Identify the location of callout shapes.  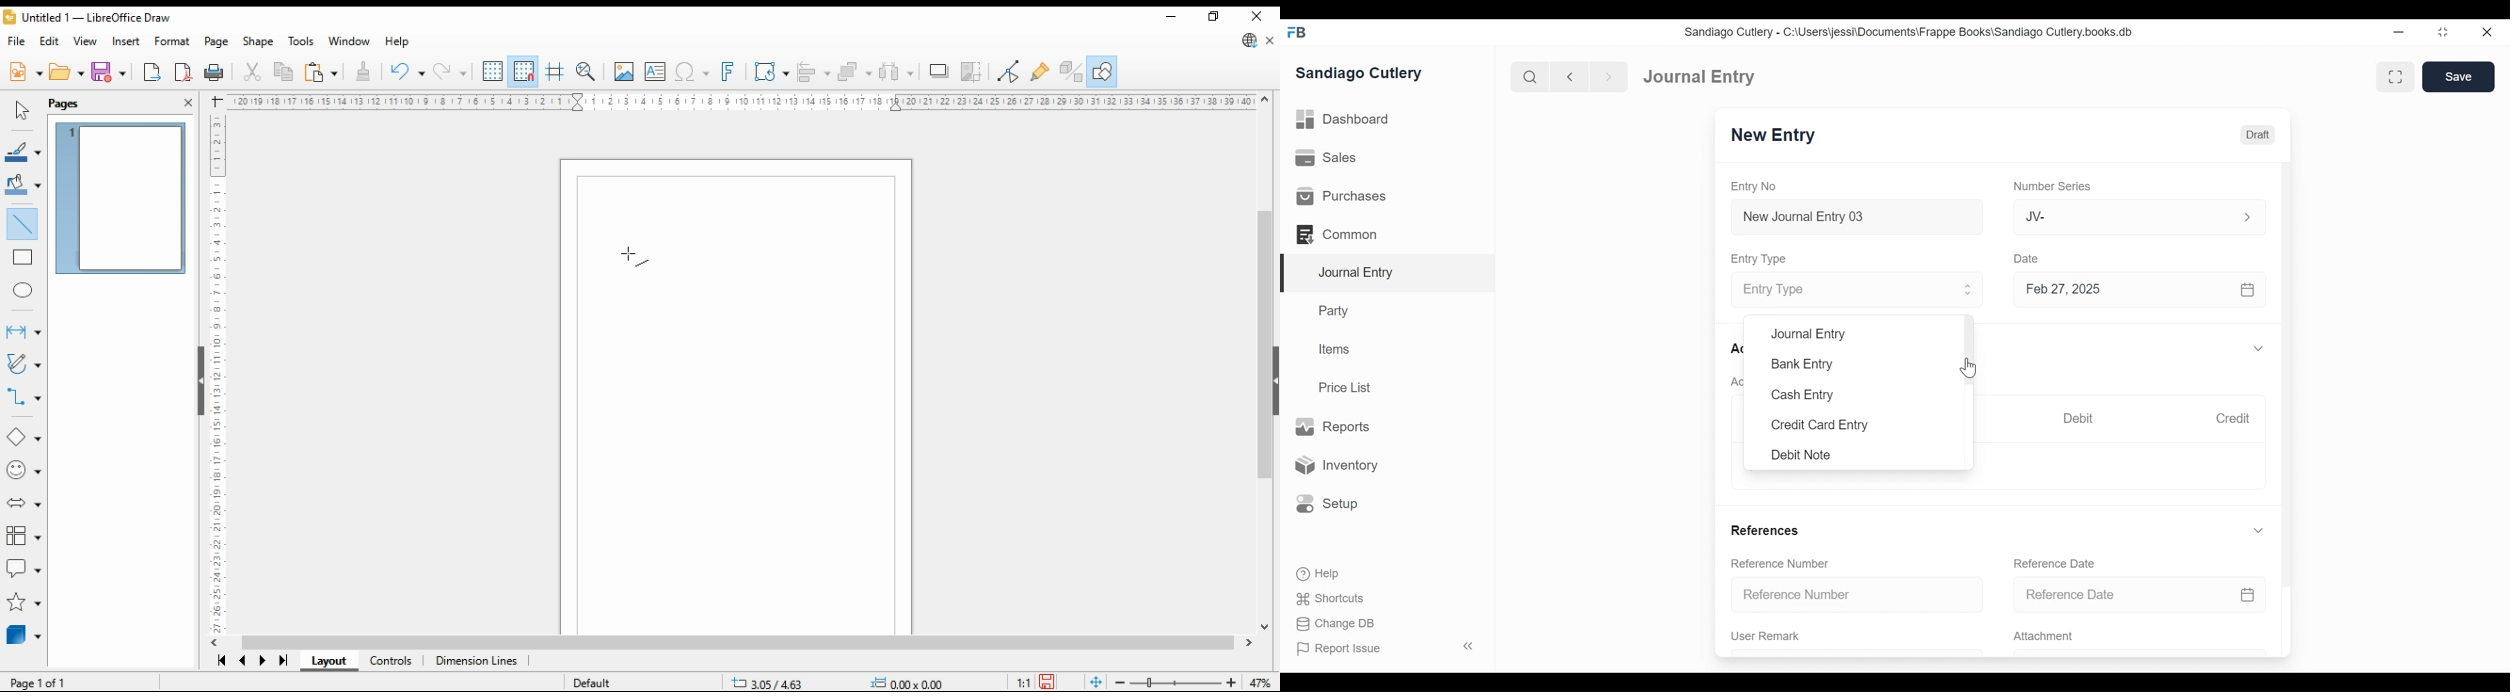
(24, 569).